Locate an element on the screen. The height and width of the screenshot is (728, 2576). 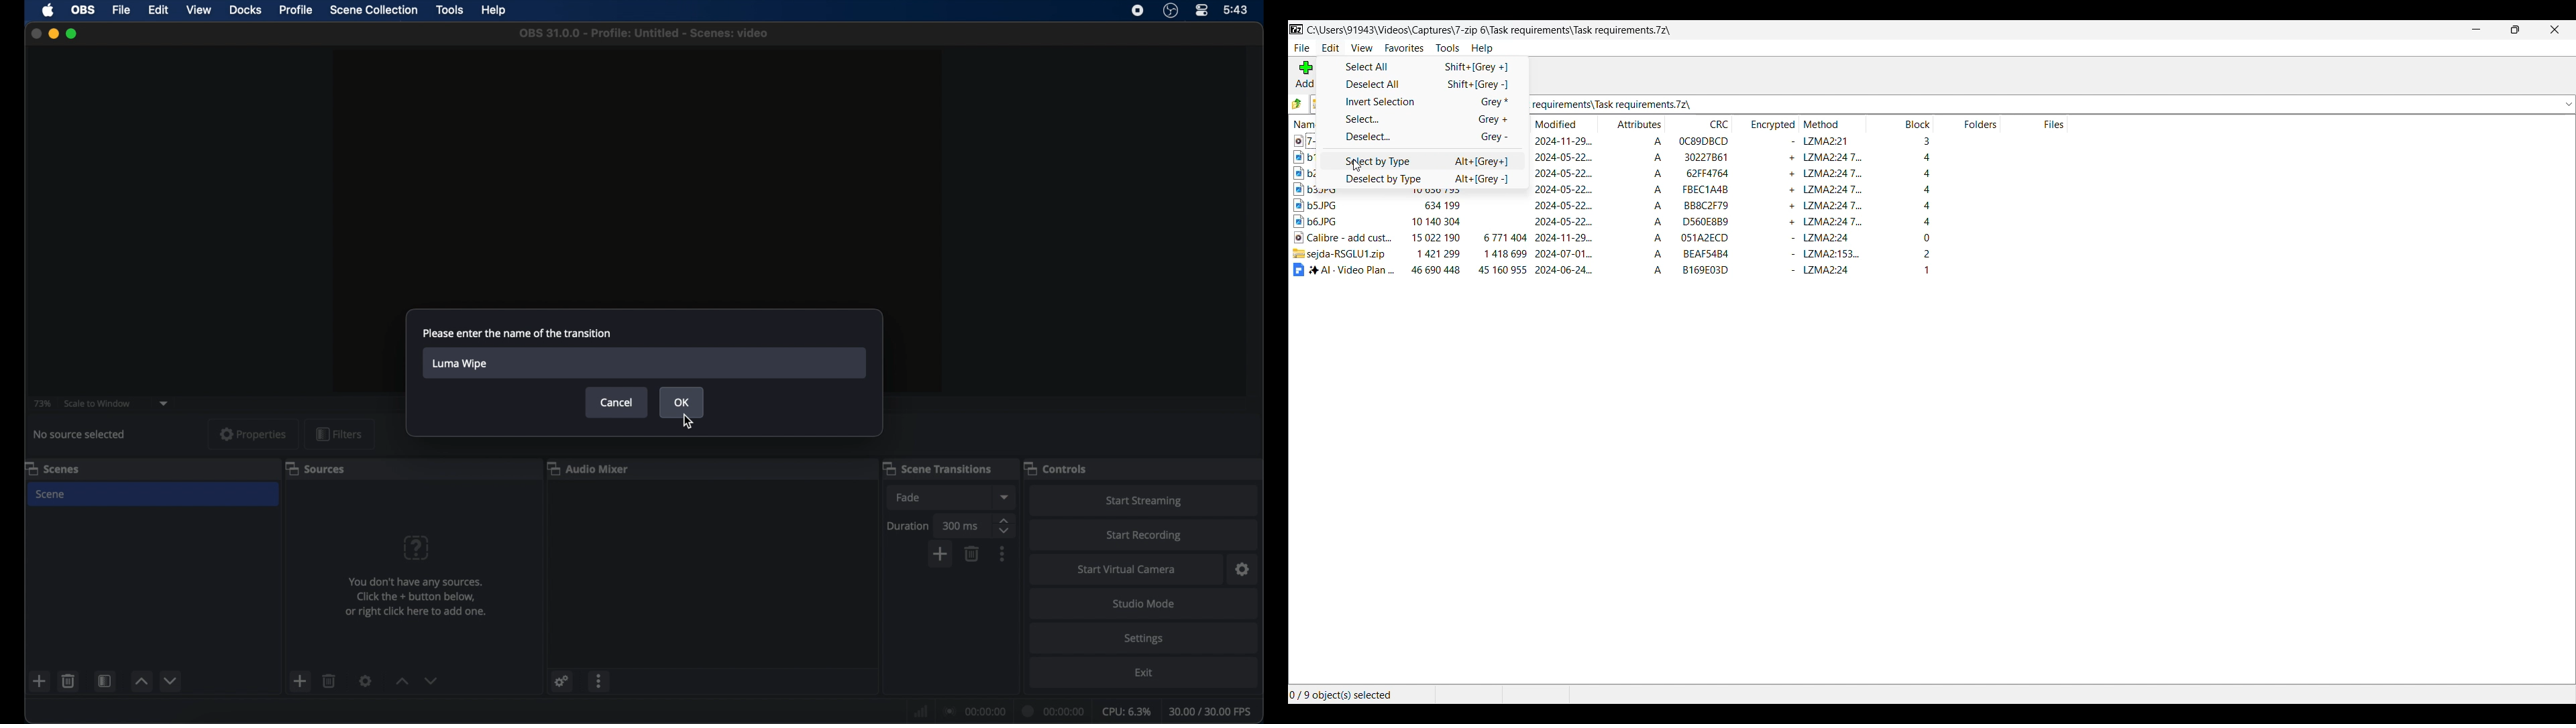
increment is located at coordinates (402, 681).